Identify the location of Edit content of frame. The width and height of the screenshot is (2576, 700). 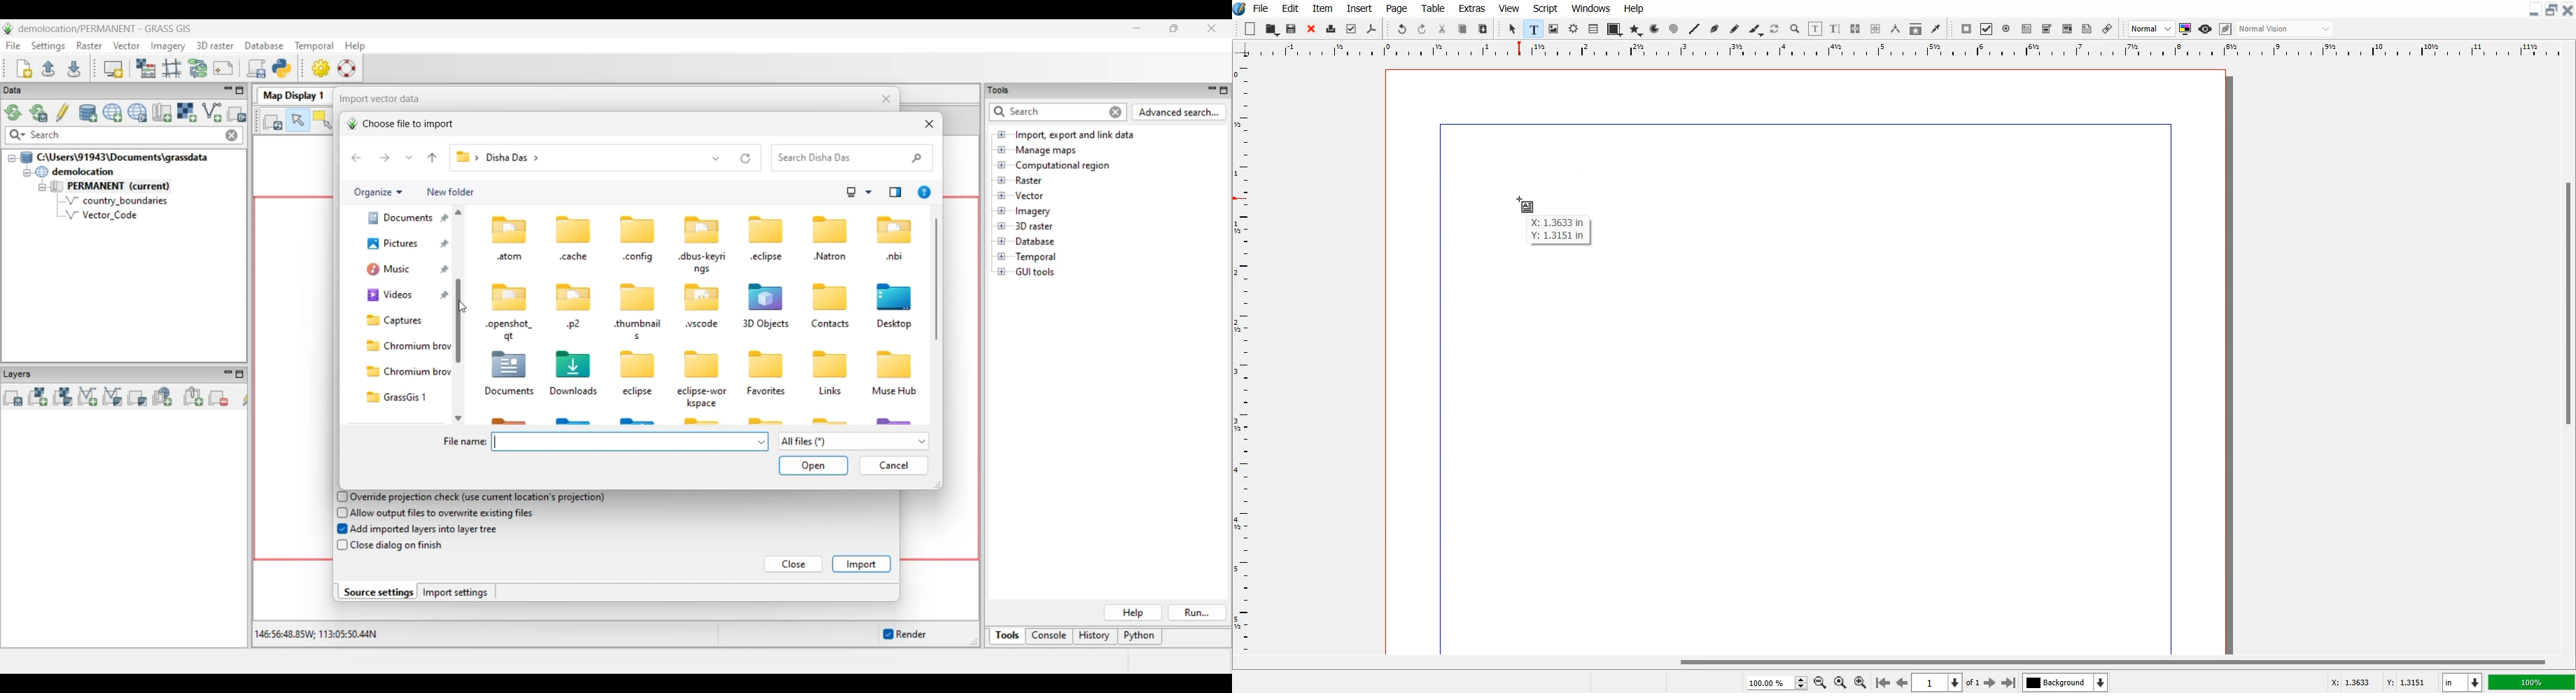
(1815, 29).